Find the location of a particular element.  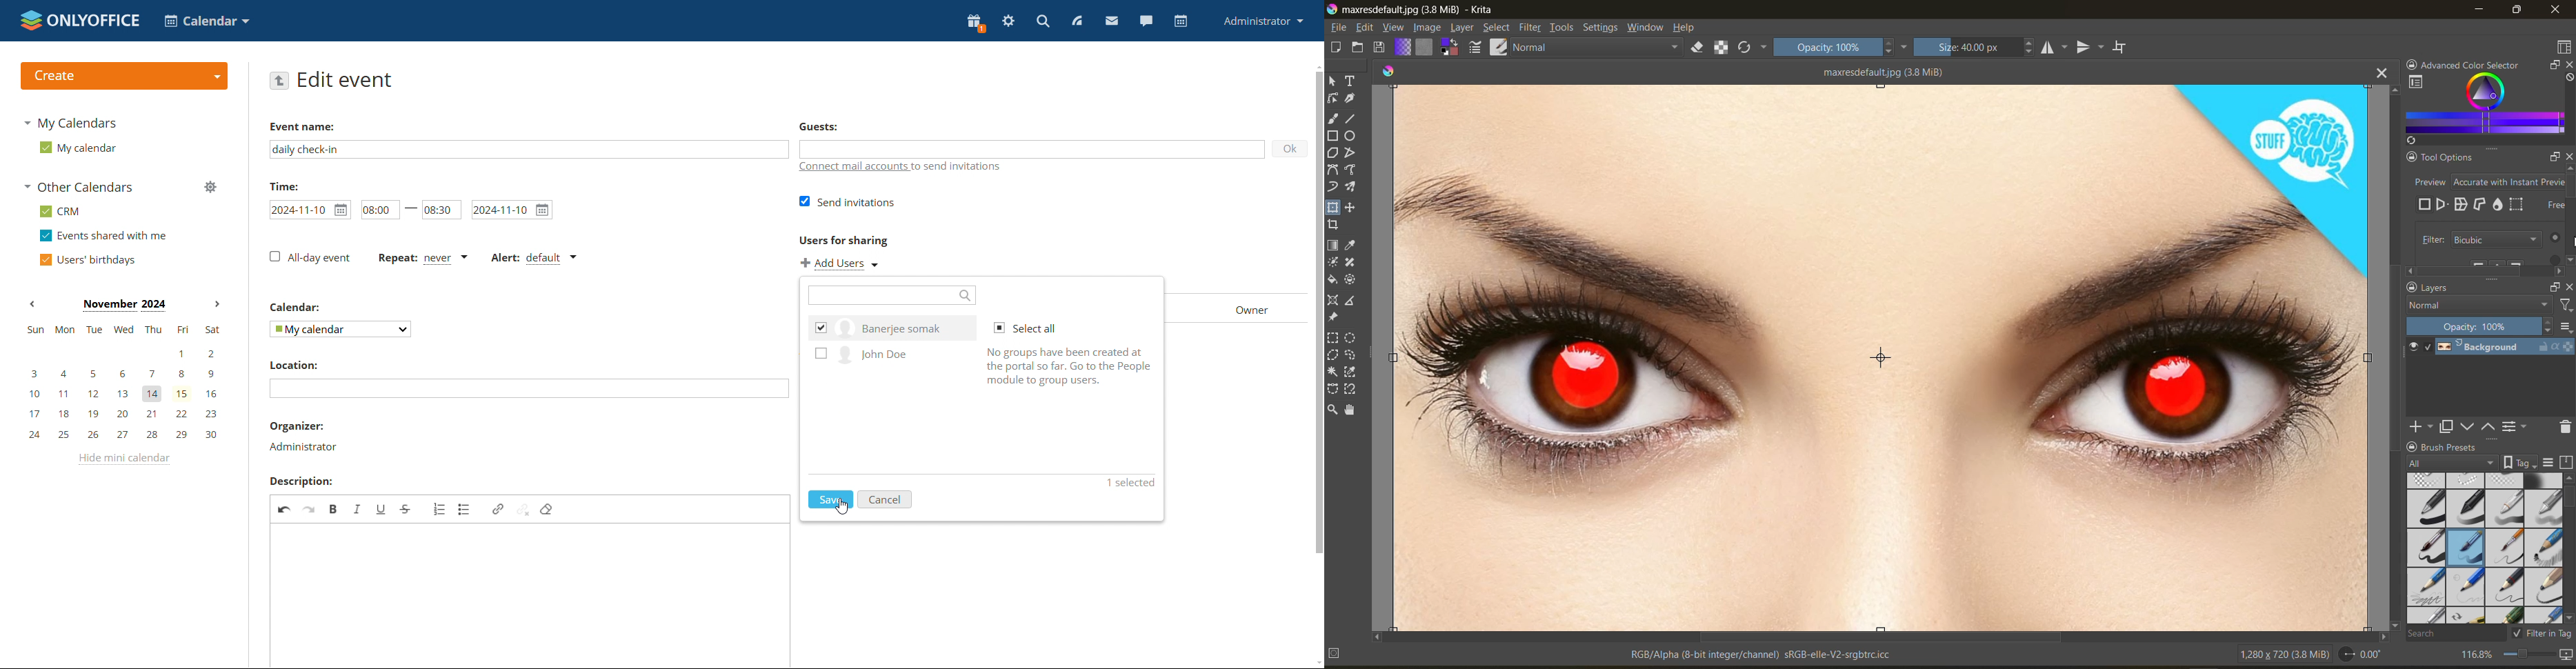

tool is located at coordinates (1351, 411).